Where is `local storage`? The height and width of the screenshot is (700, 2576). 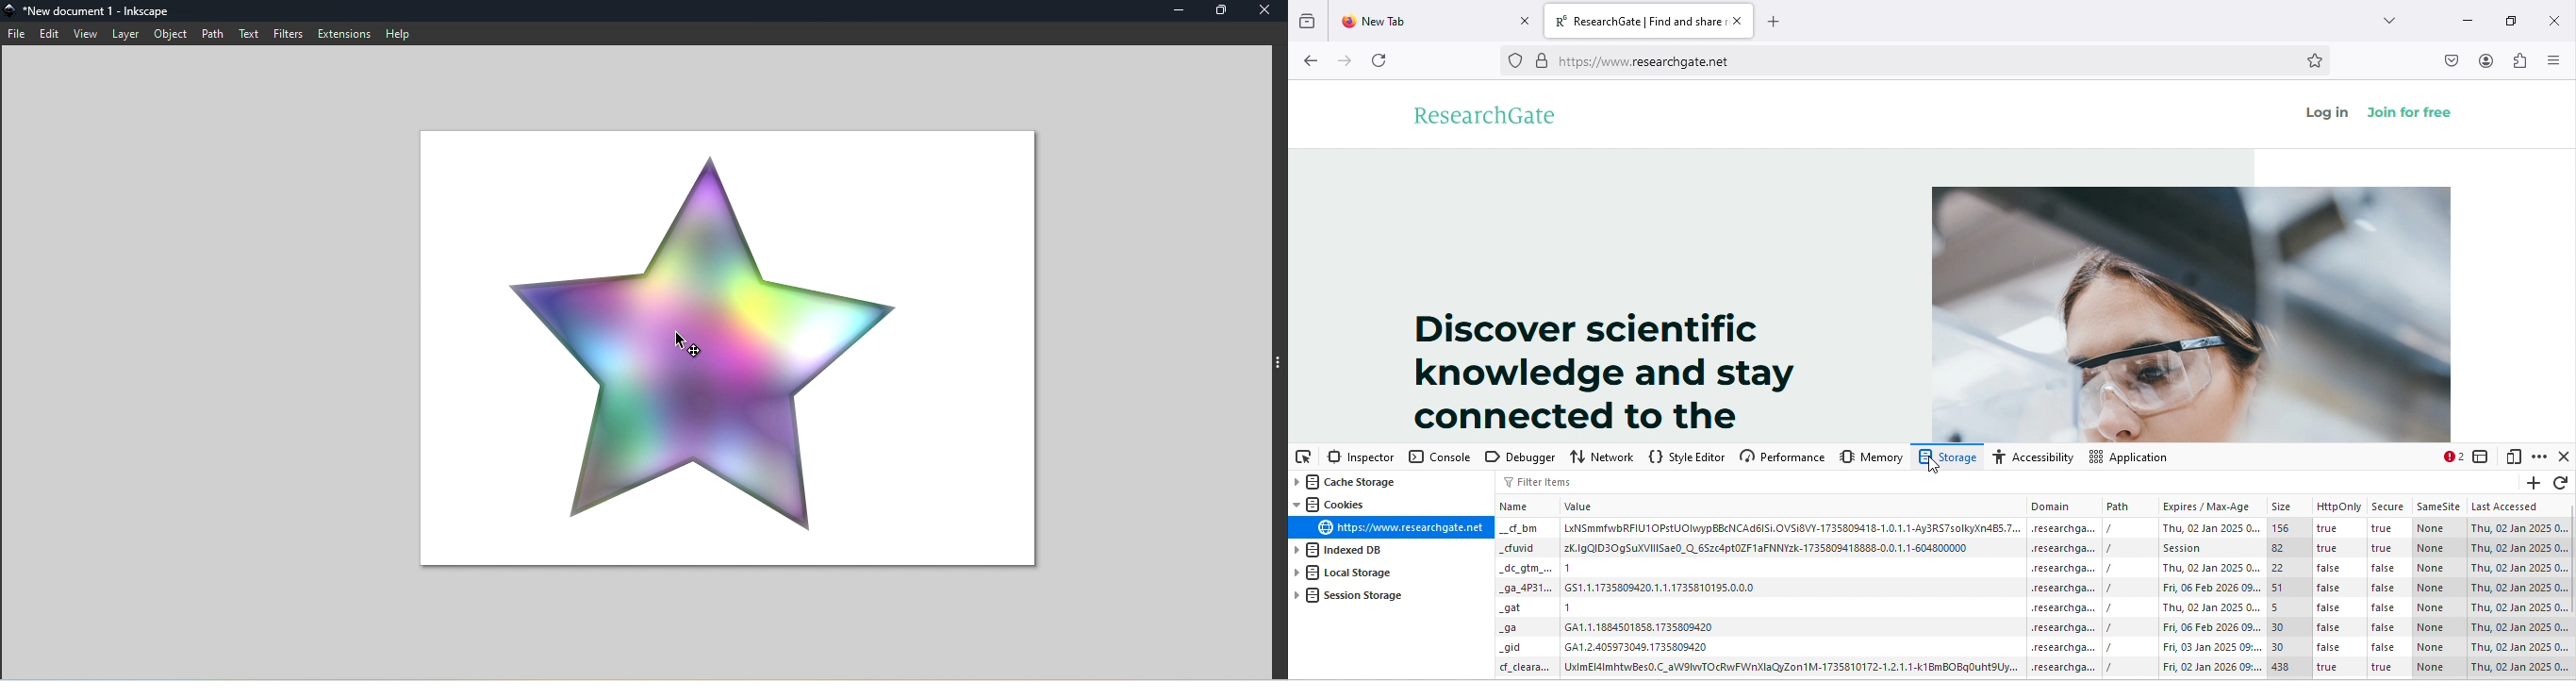
local storage is located at coordinates (1349, 573).